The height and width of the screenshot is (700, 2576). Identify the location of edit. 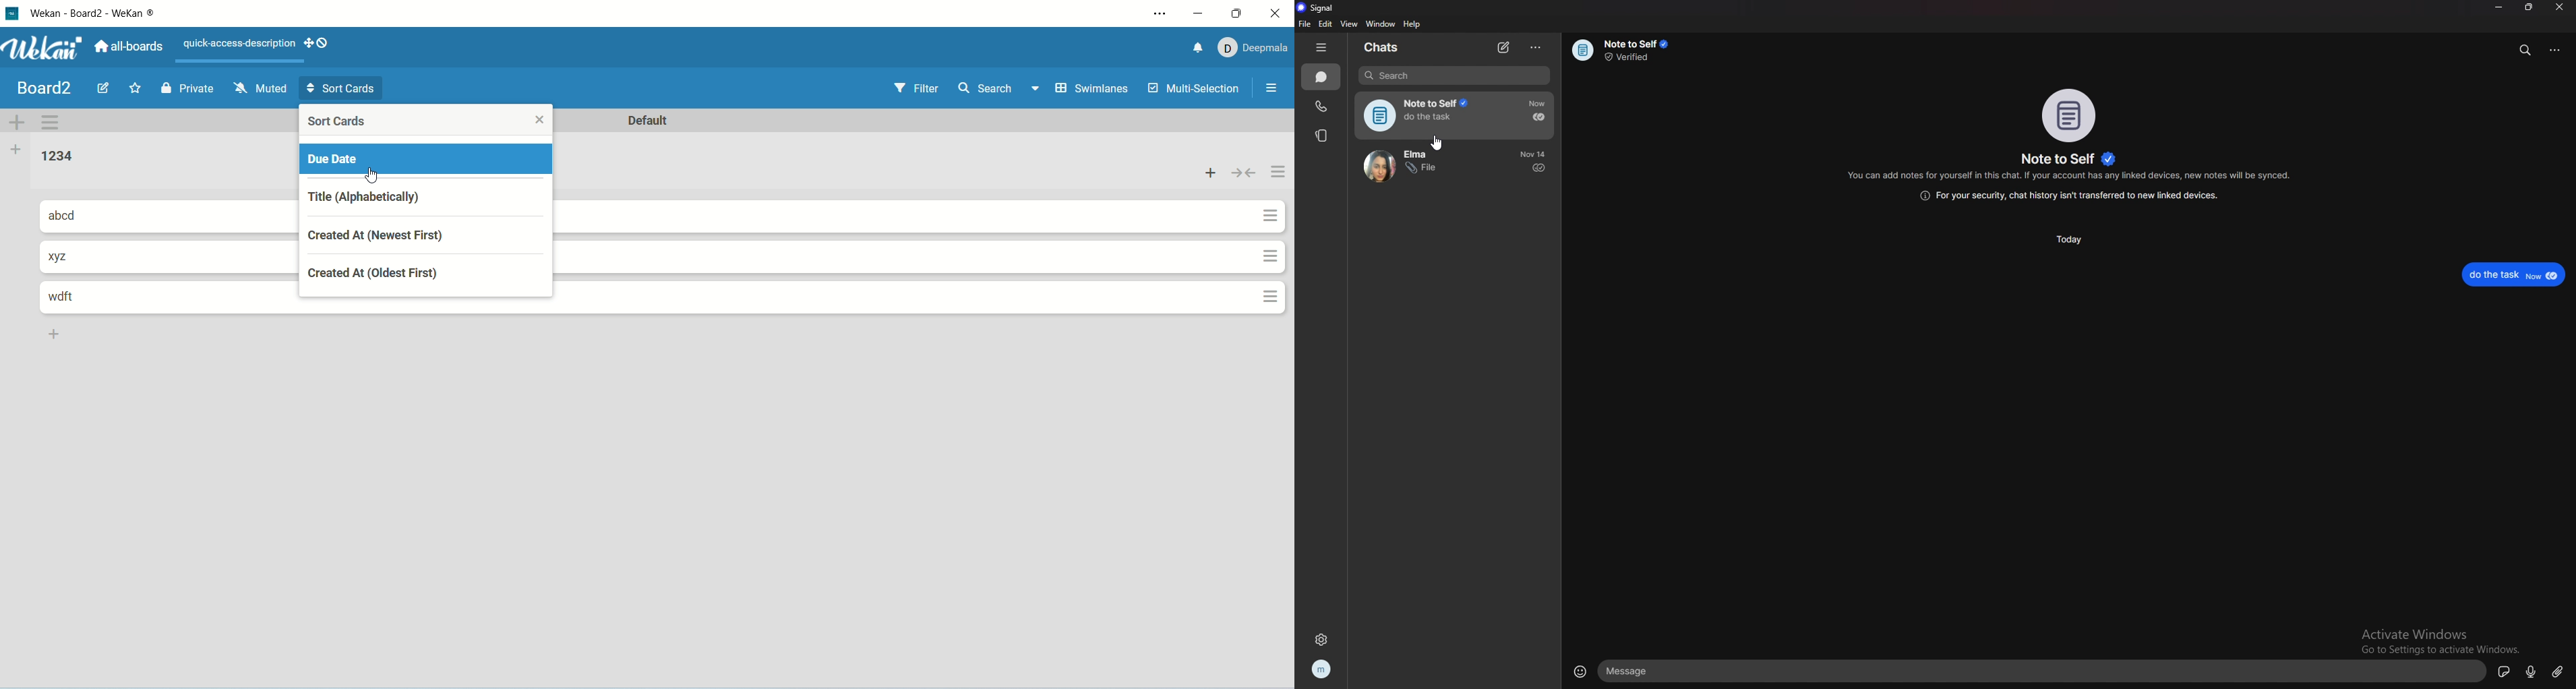
(103, 86).